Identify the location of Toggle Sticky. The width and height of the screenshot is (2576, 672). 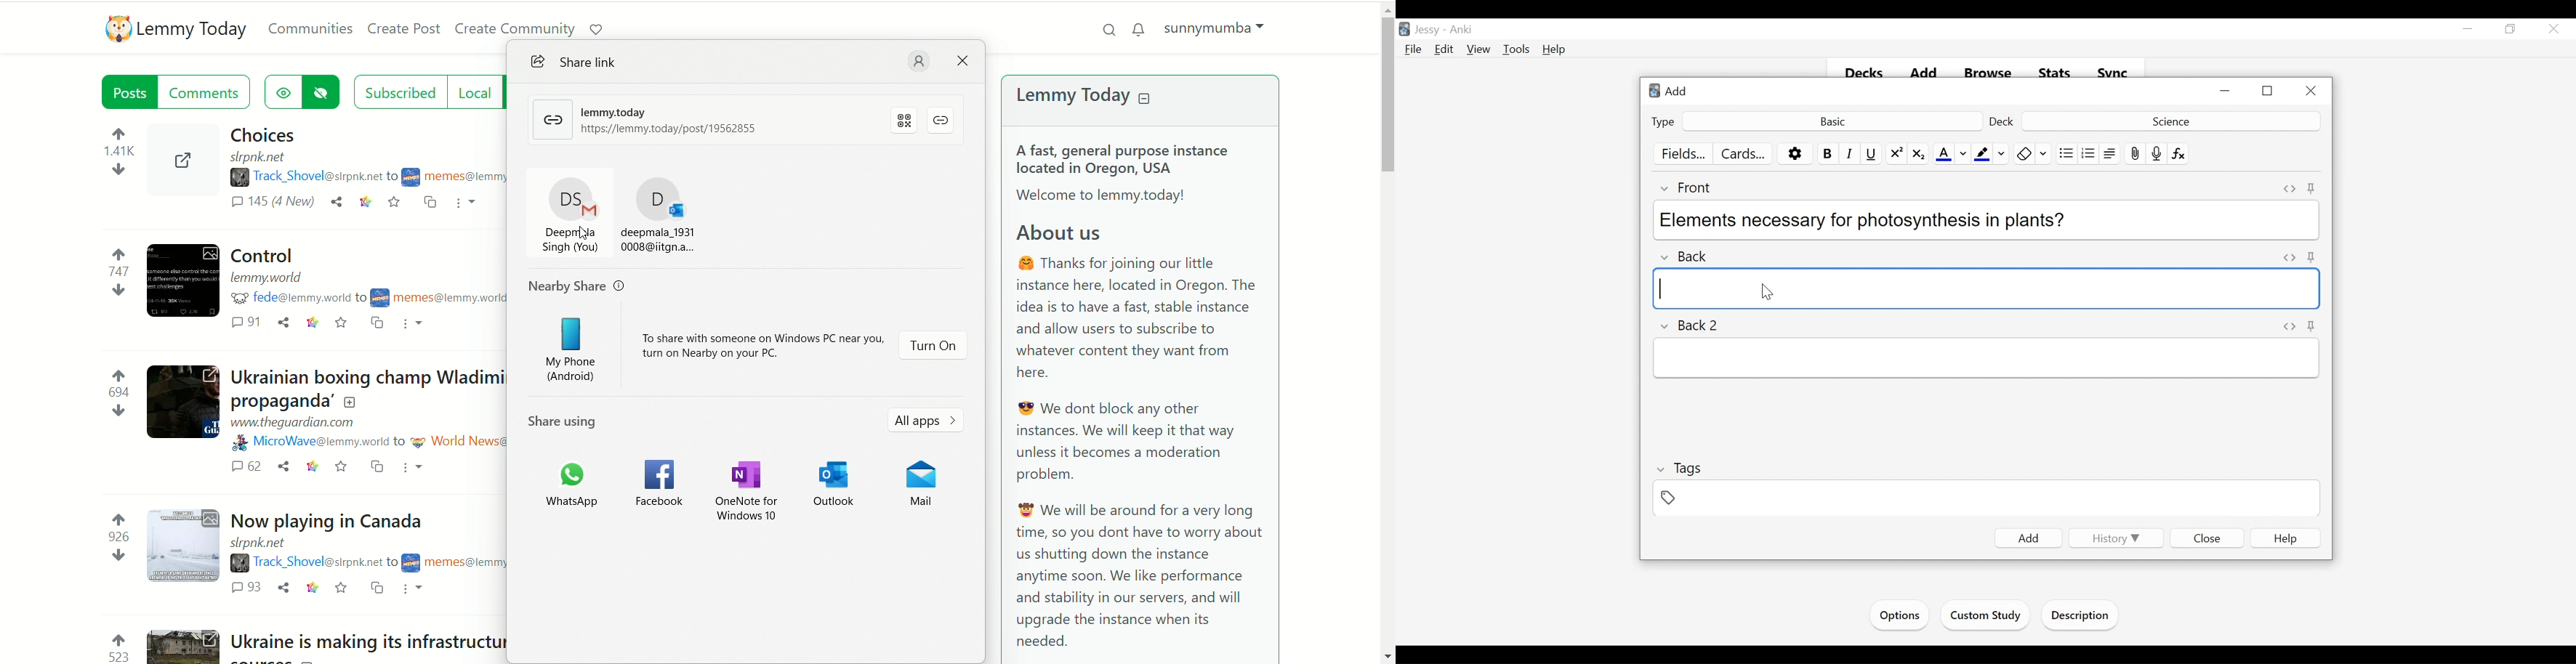
(2313, 326).